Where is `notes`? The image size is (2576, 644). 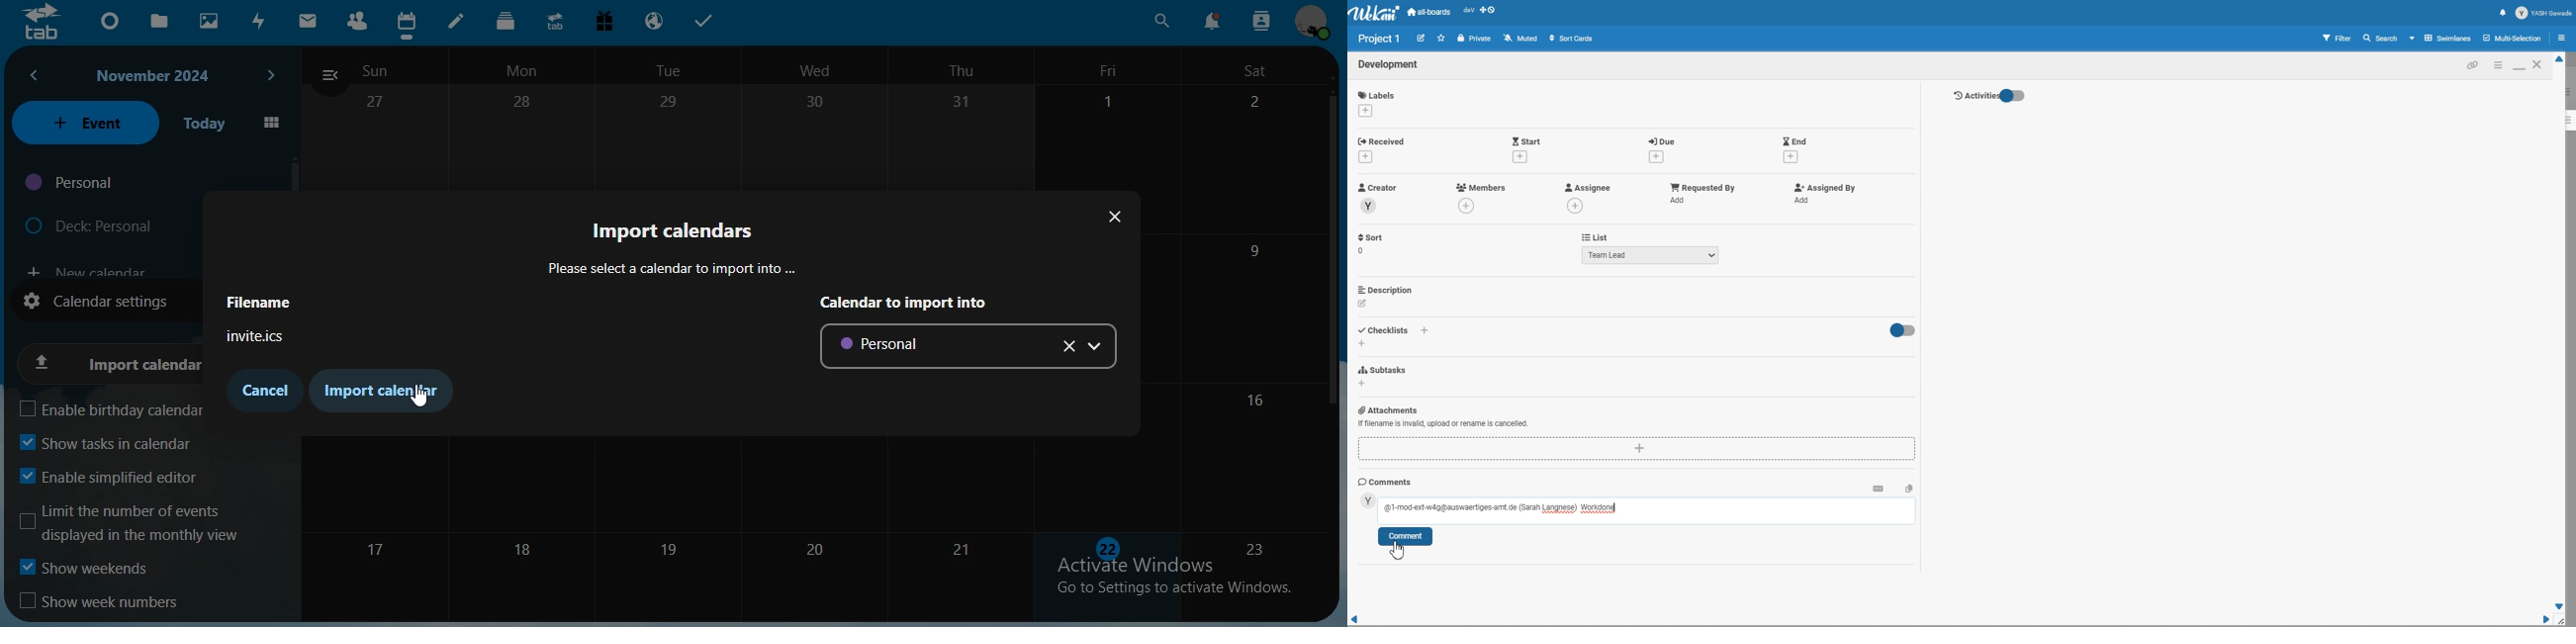
notes is located at coordinates (460, 22).